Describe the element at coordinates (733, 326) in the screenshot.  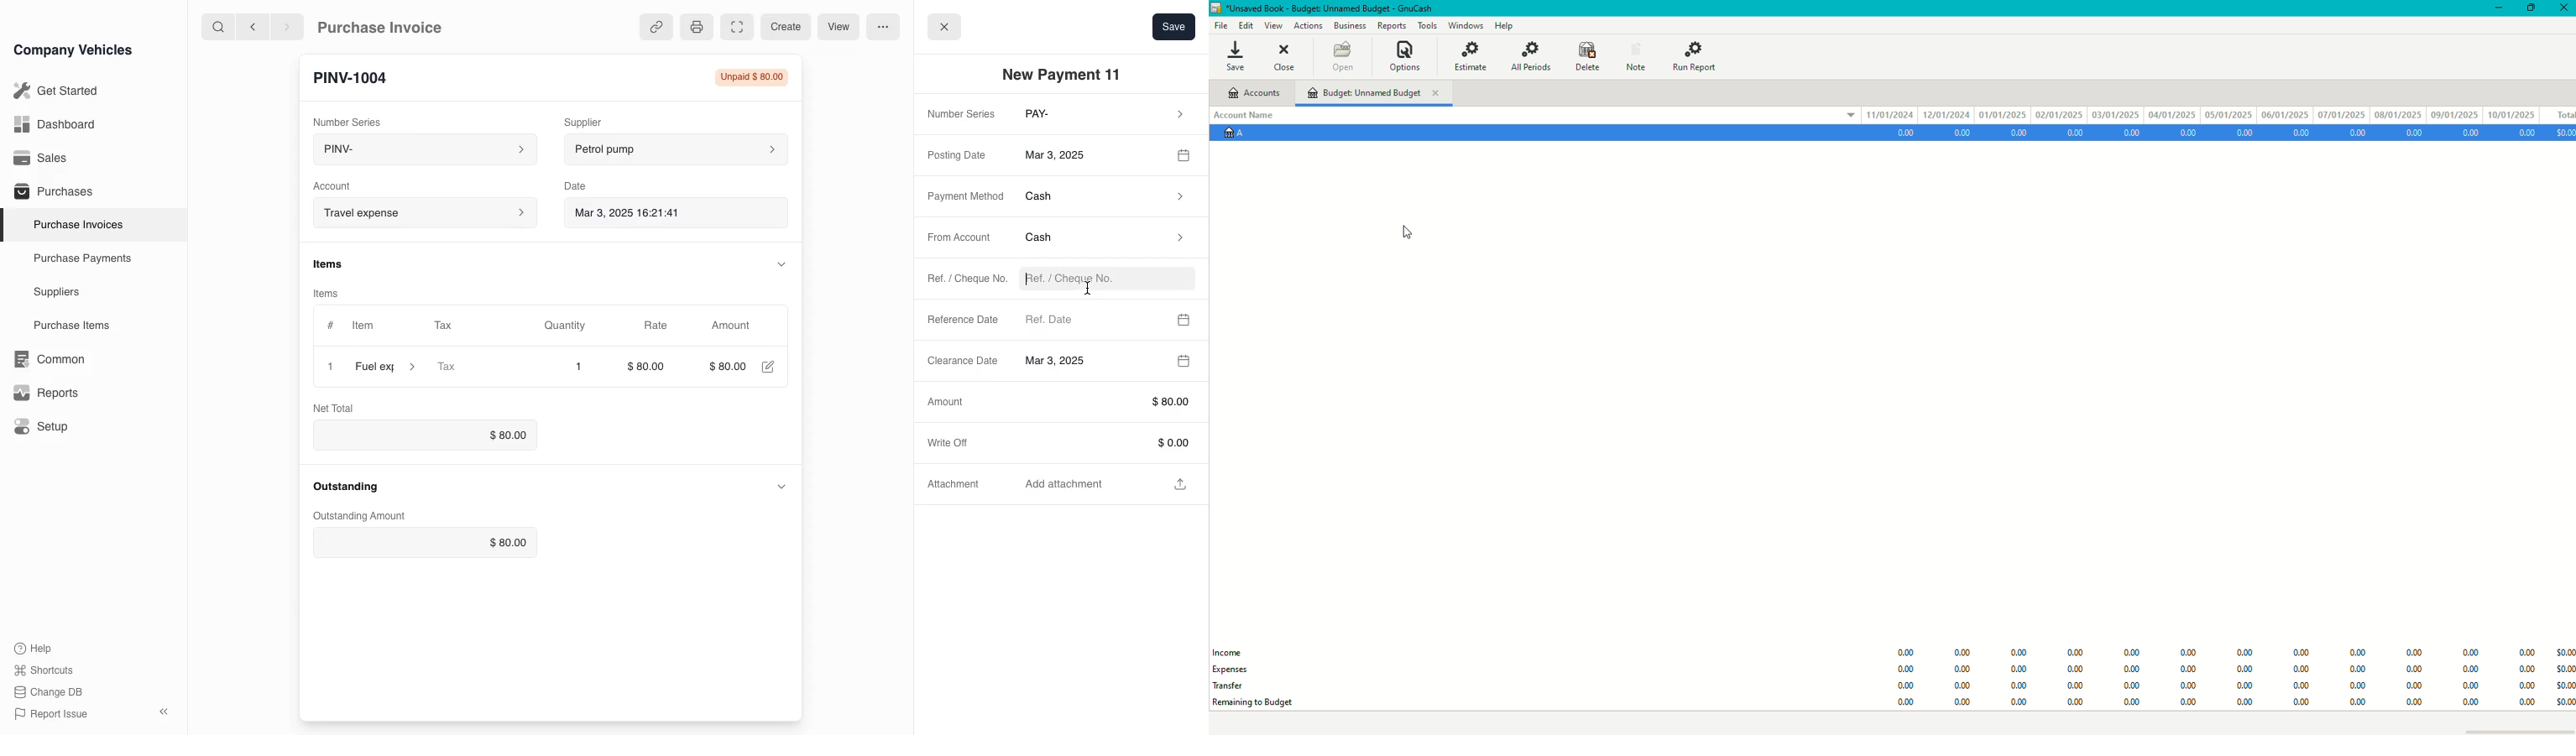
I see `Amount` at that location.